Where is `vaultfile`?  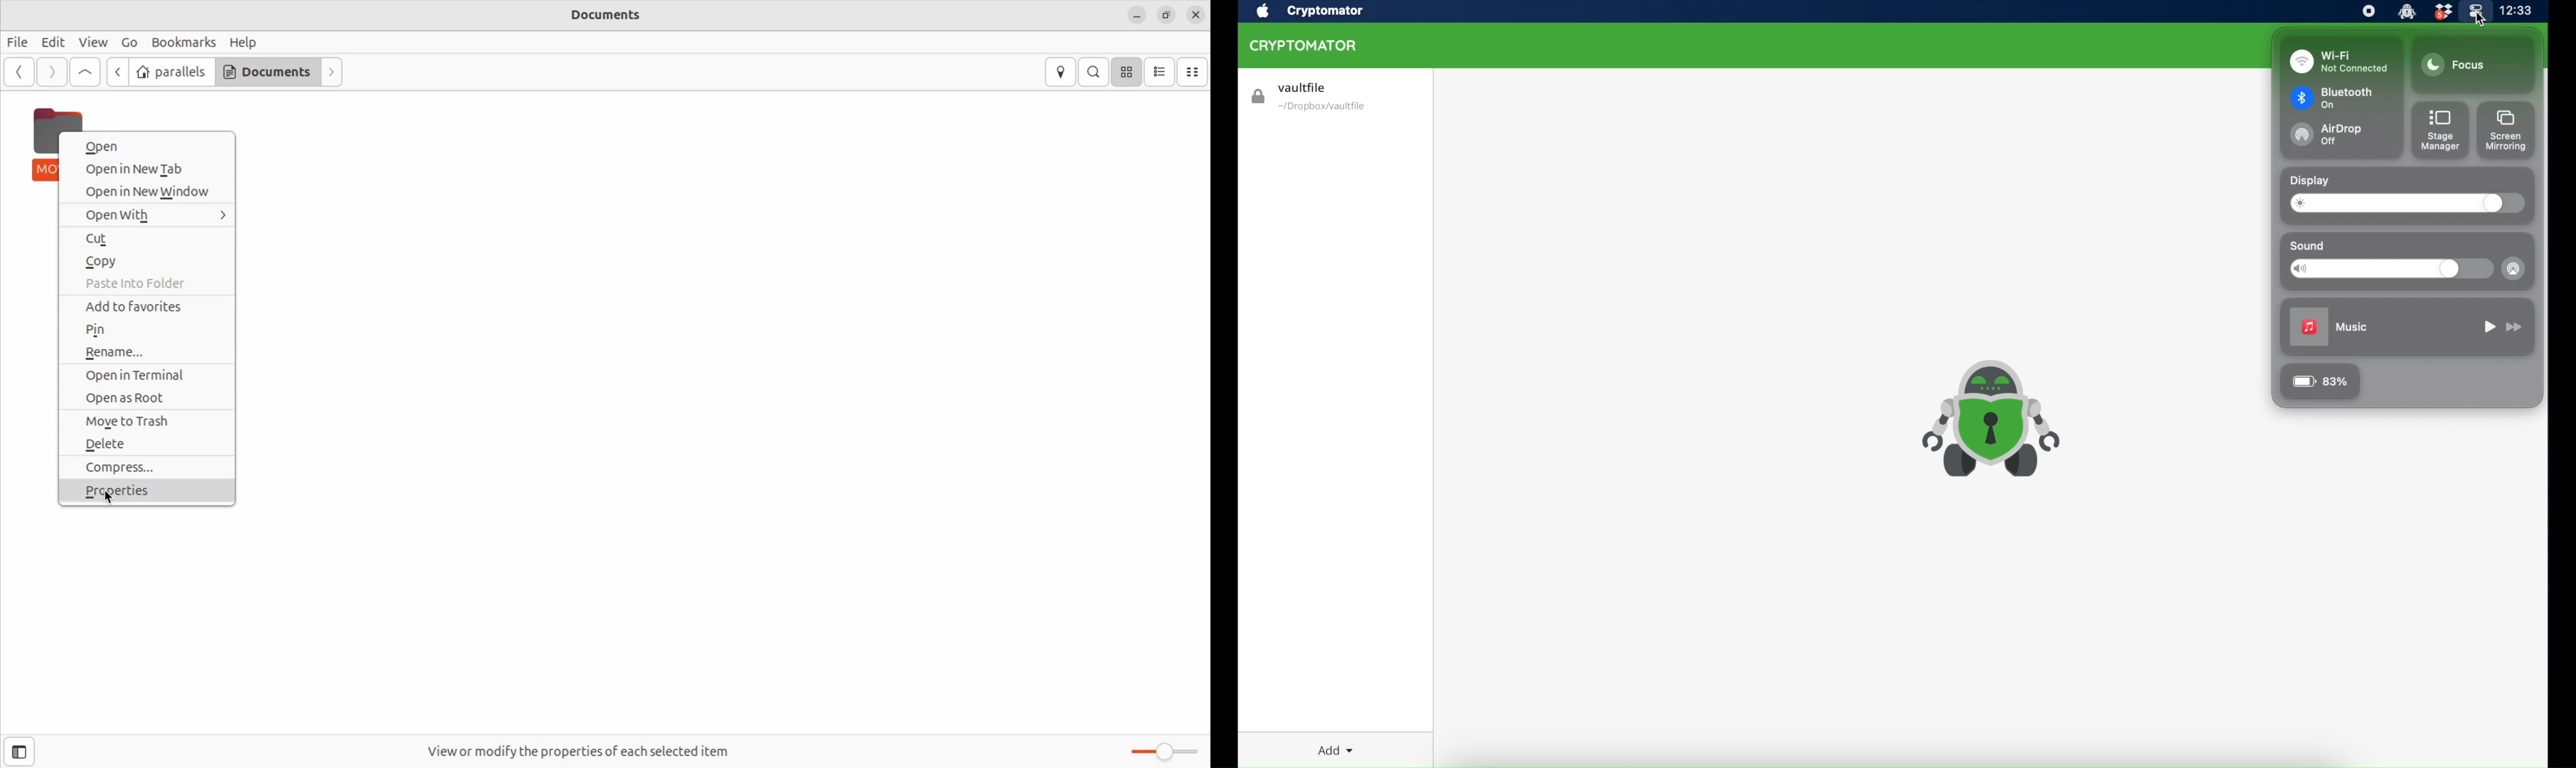 vaultfile is located at coordinates (1309, 98).